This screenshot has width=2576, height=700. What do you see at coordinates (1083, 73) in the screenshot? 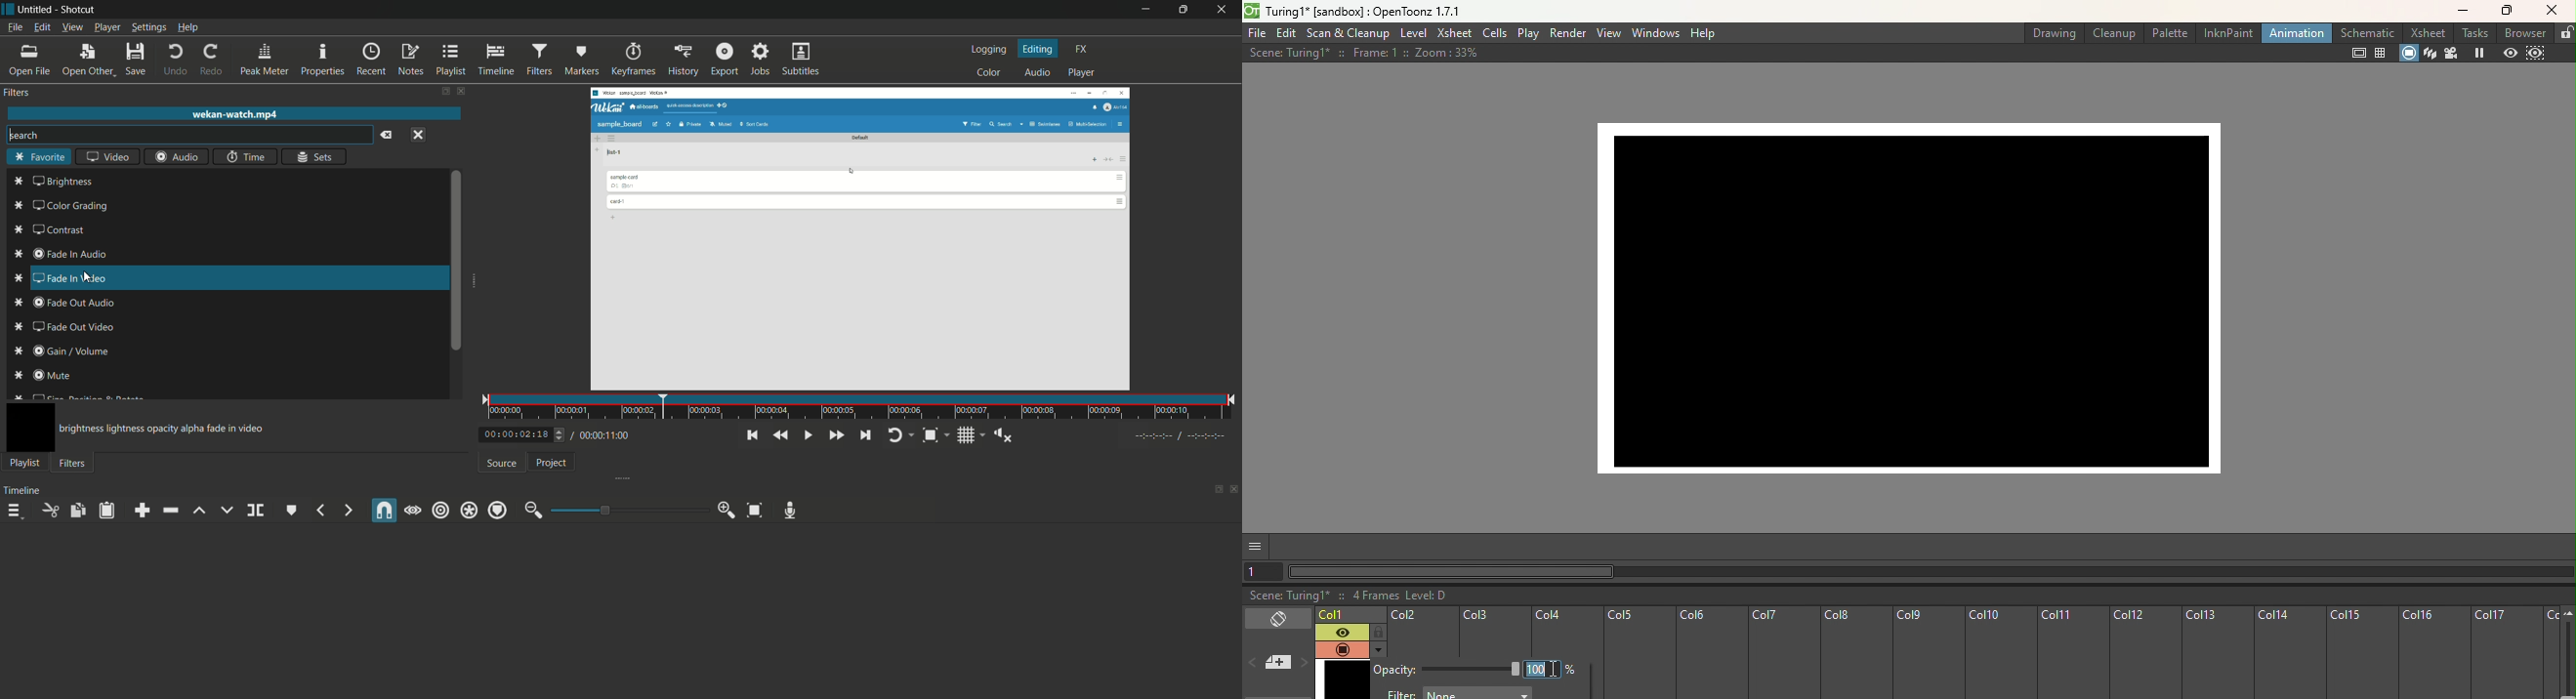
I see `player` at bounding box center [1083, 73].